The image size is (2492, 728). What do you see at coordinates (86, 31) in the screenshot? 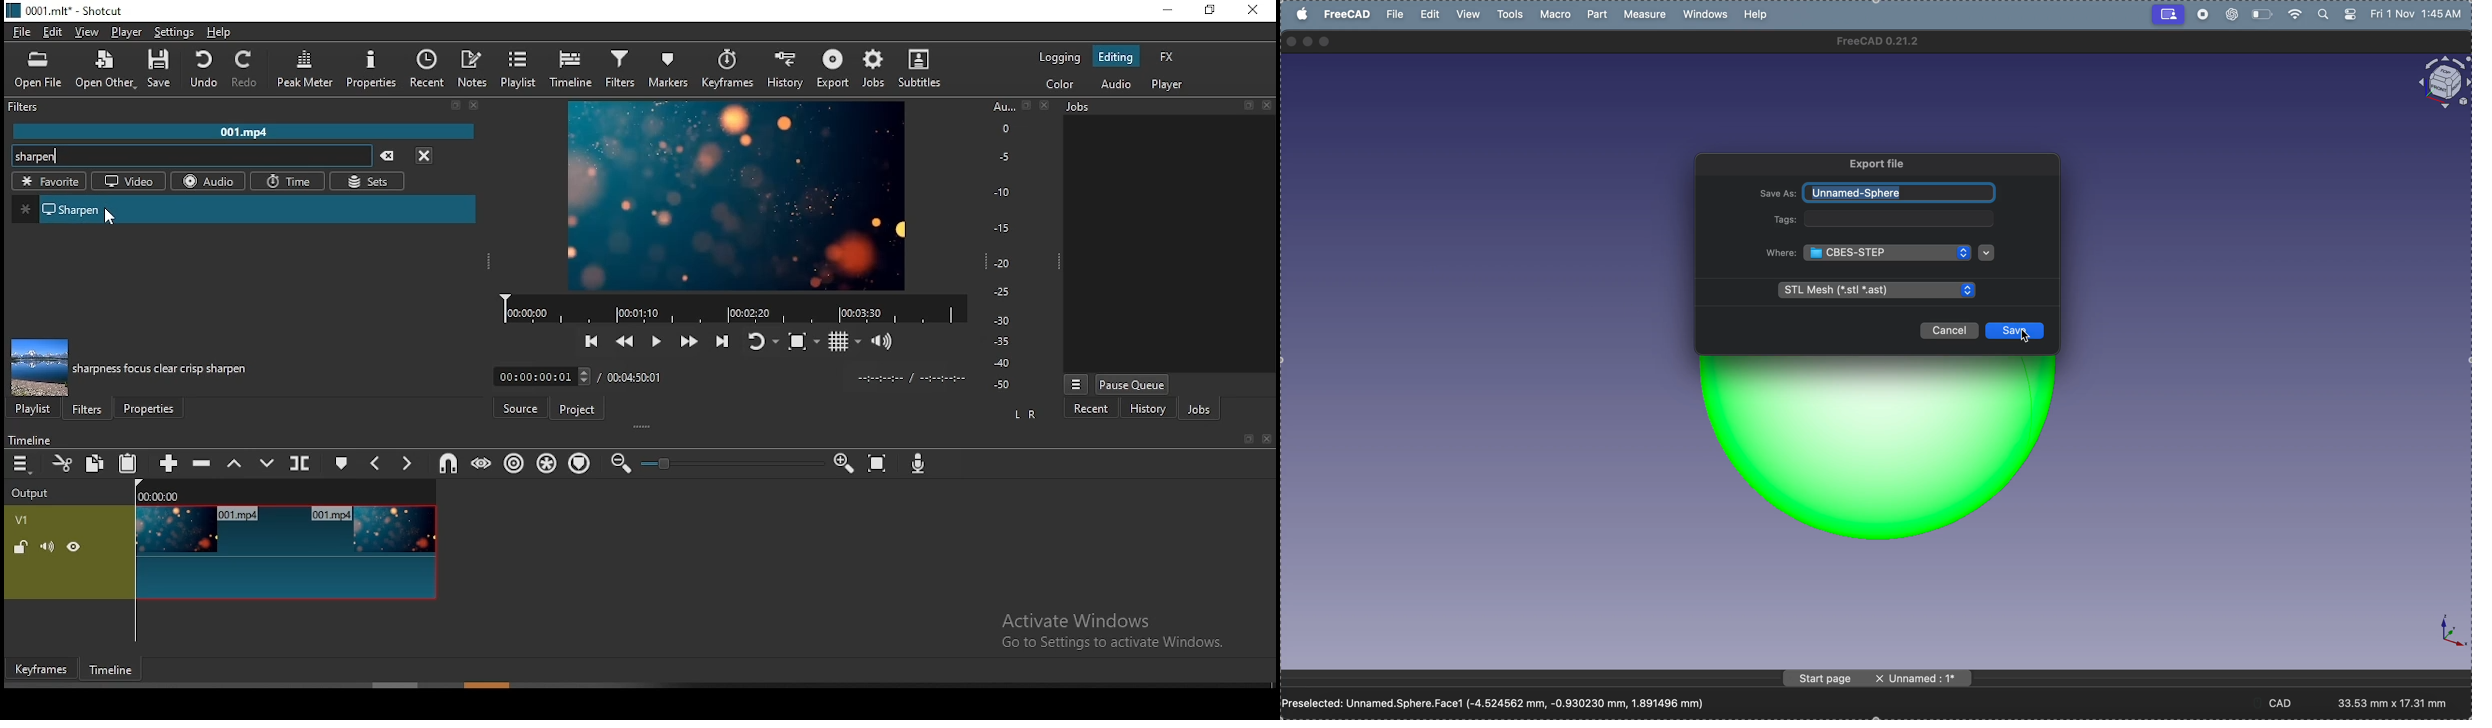
I see `view` at bounding box center [86, 31].